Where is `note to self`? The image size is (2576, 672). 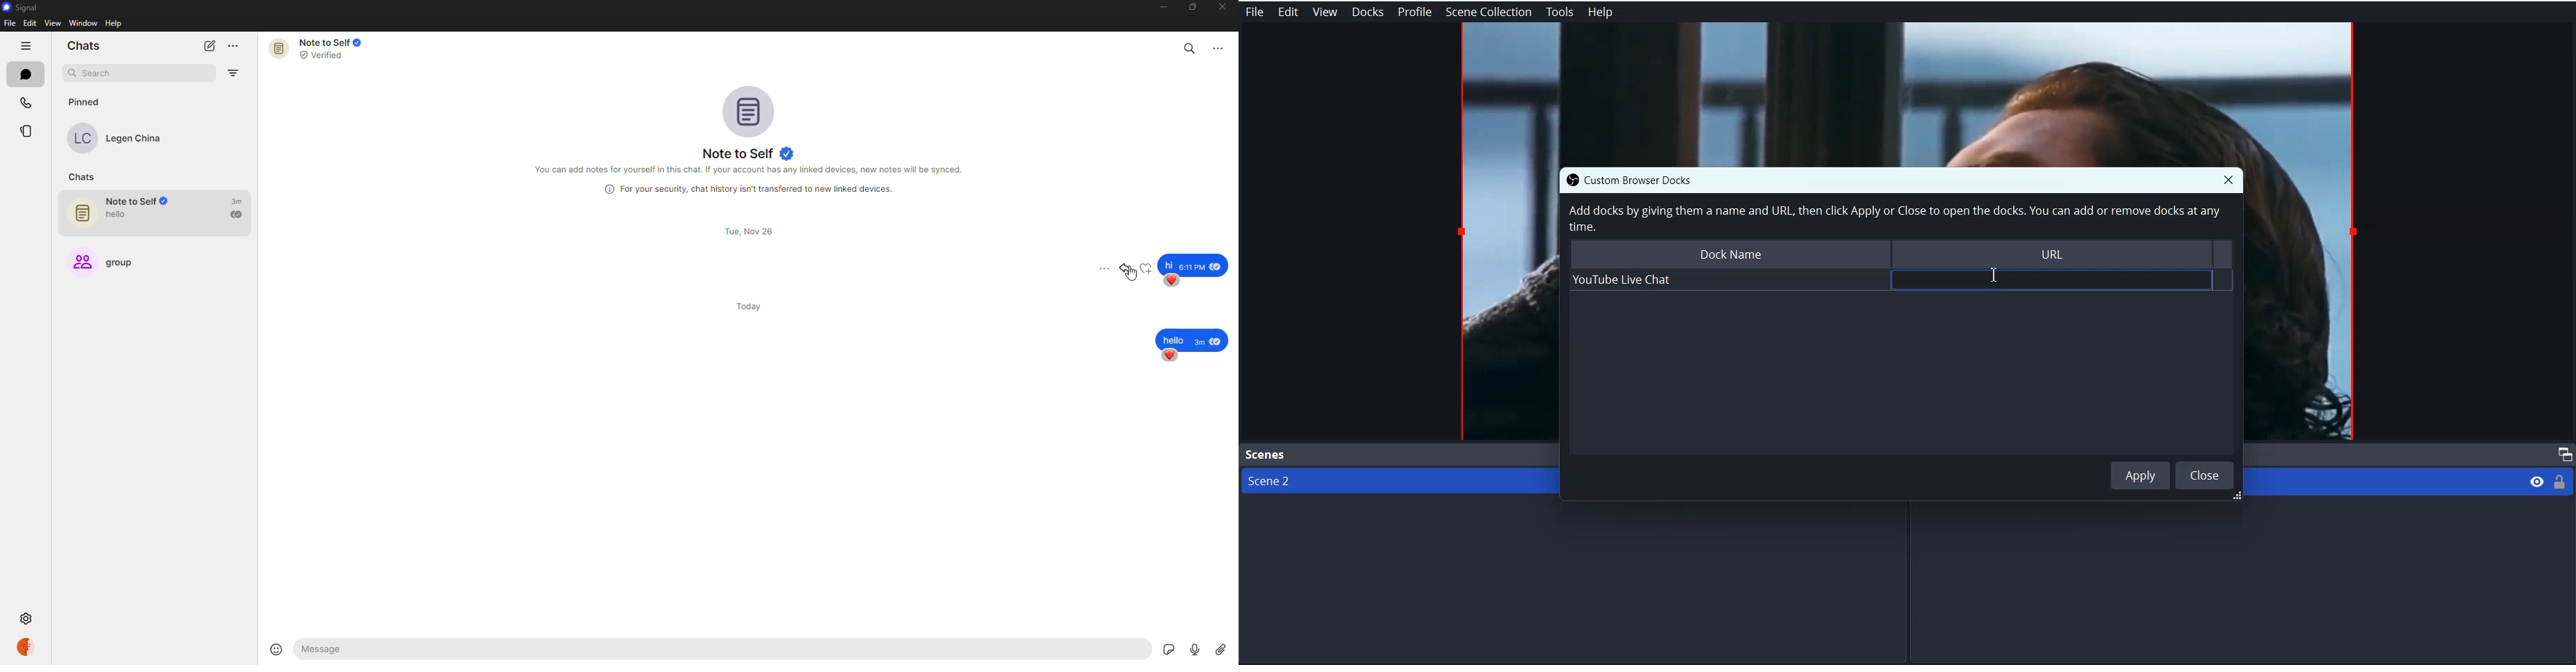
note to self is located at coordinates (161, 214).